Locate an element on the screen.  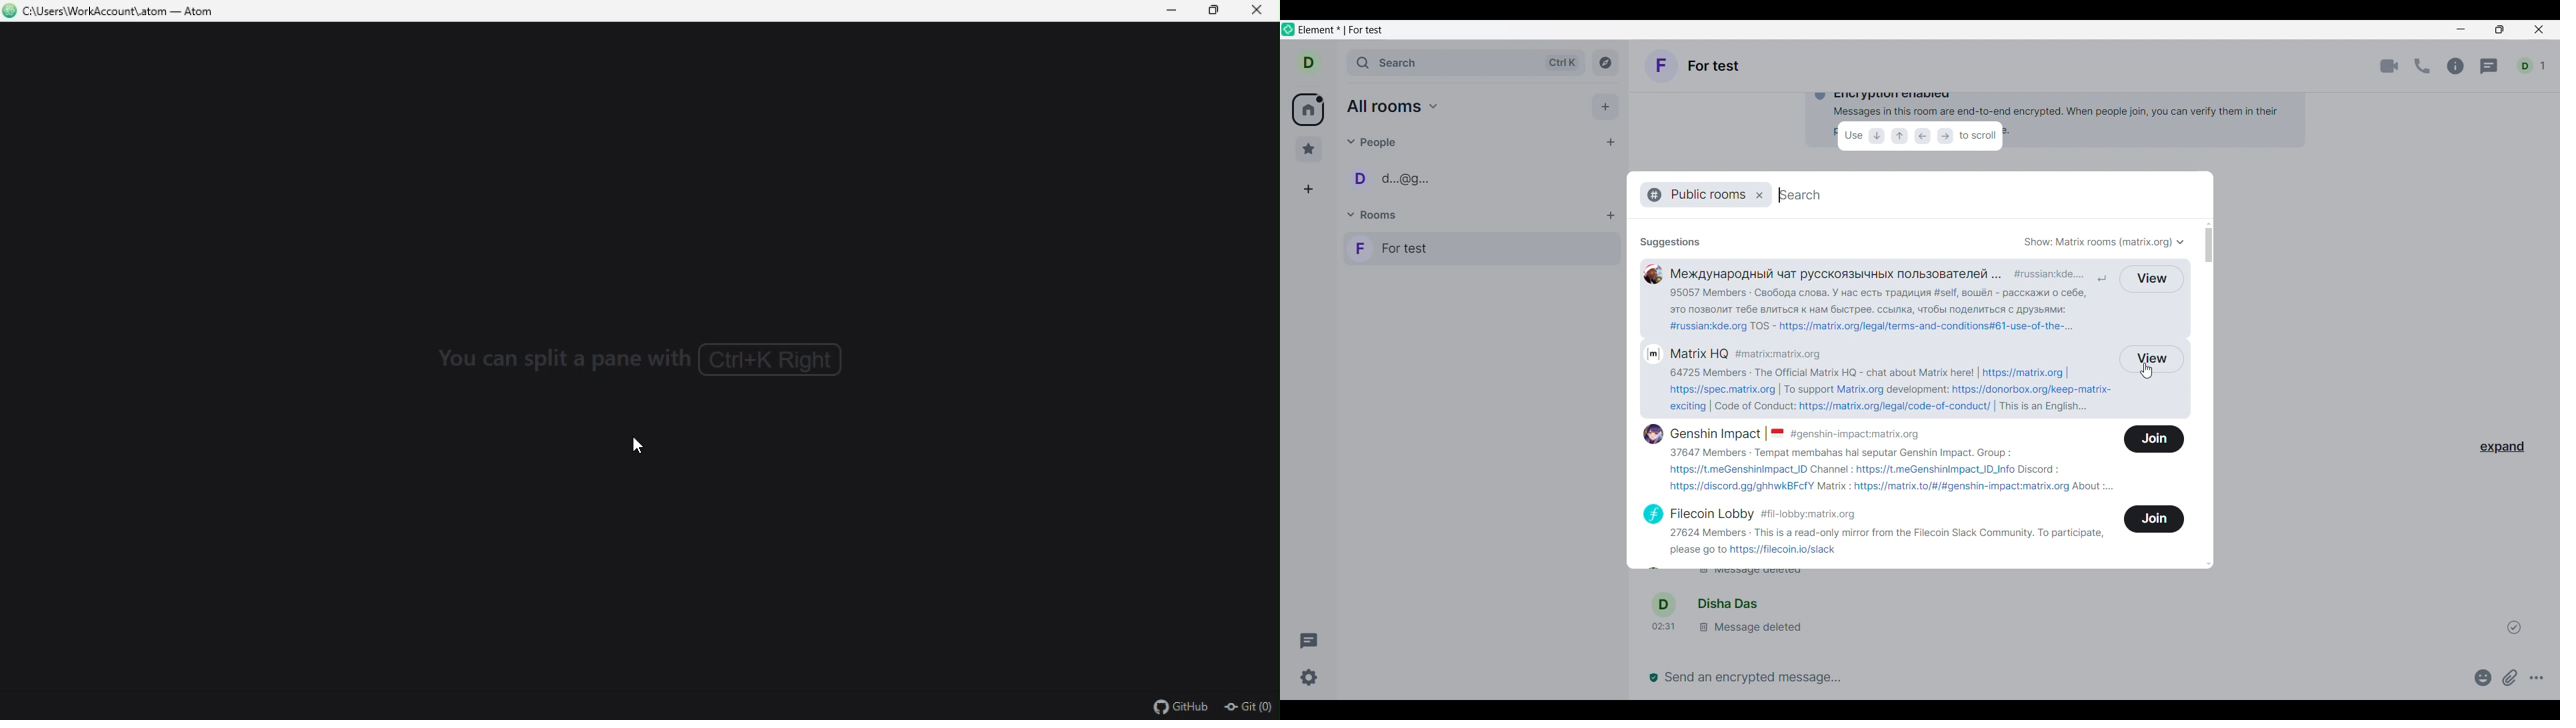
Call is located at coordinates (2423, 66).